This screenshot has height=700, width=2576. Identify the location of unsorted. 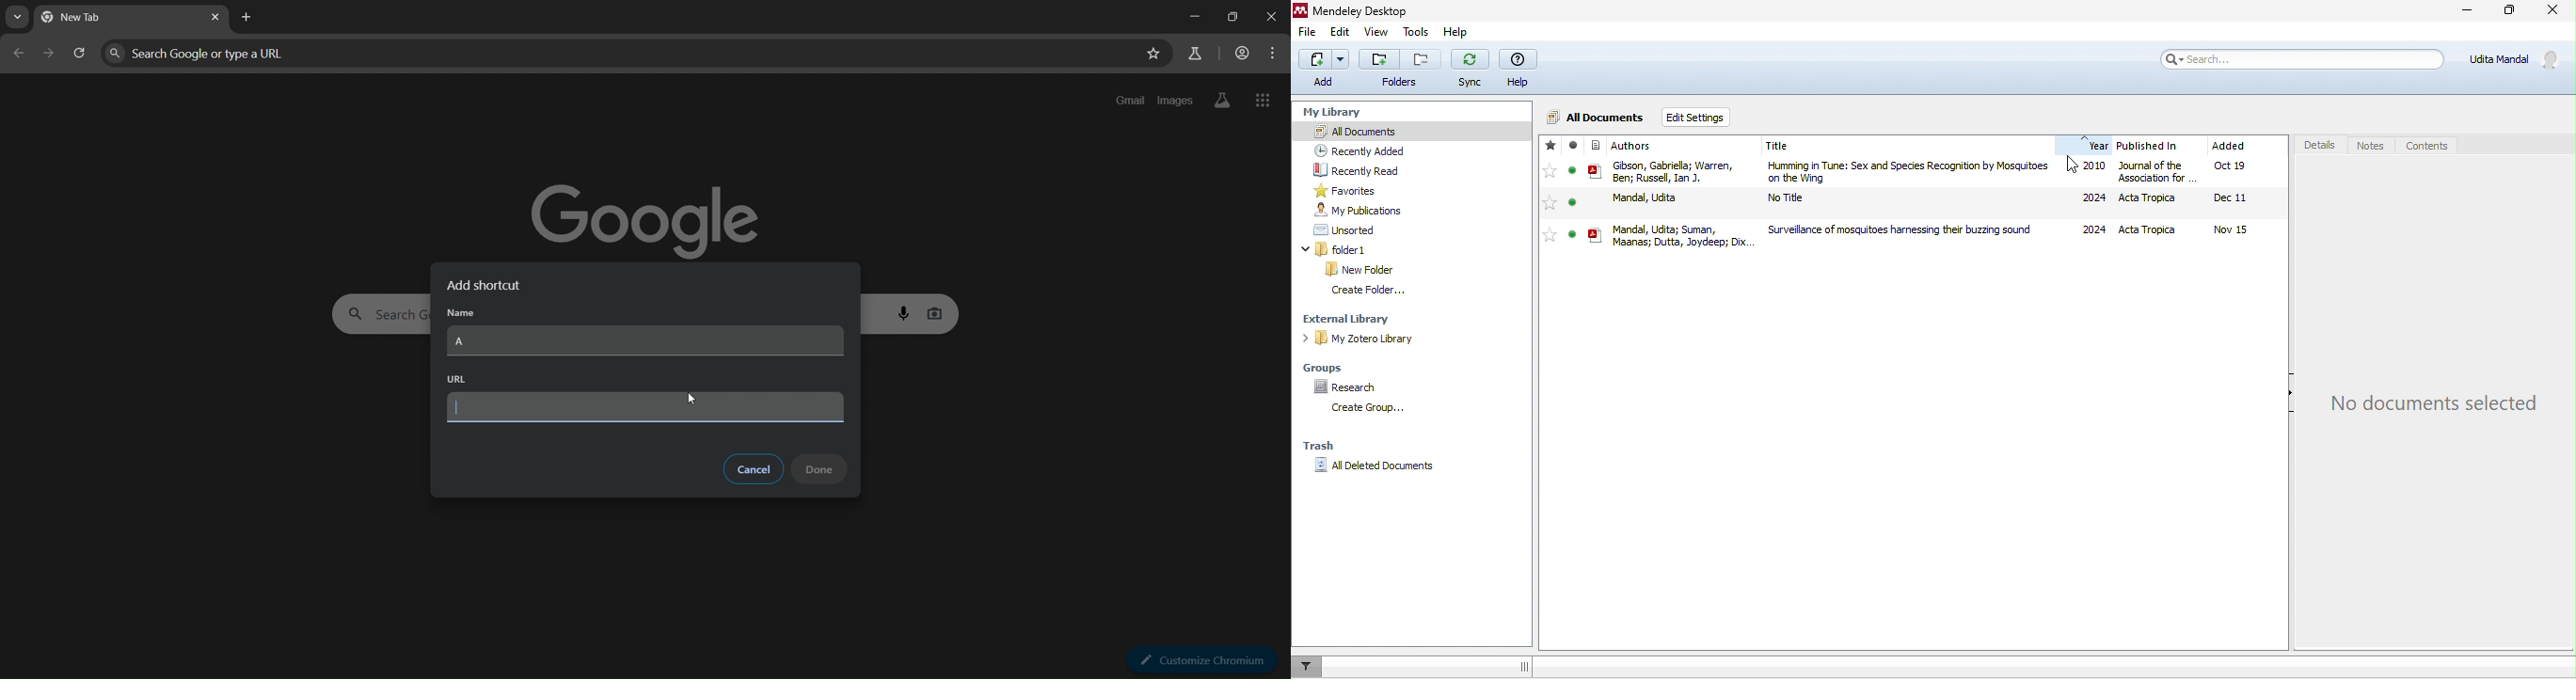
(1341, 229).